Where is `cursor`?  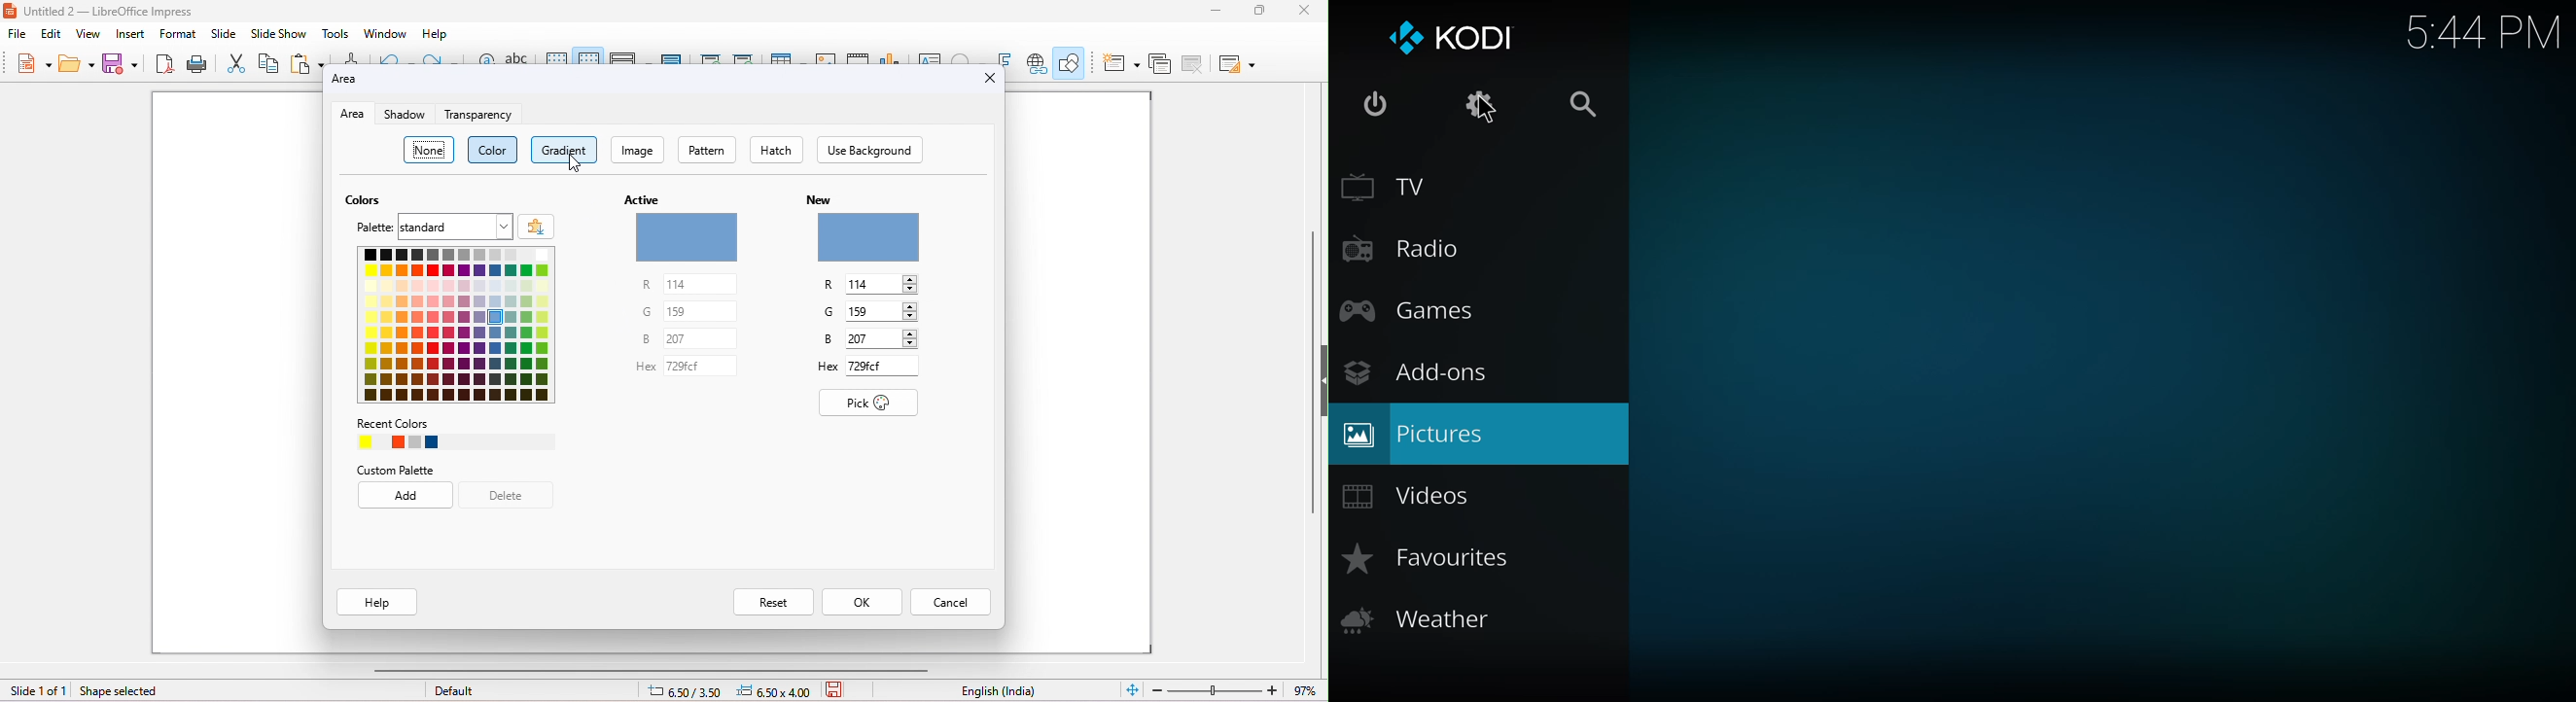
cursor is located at coordinates (1481, 113).